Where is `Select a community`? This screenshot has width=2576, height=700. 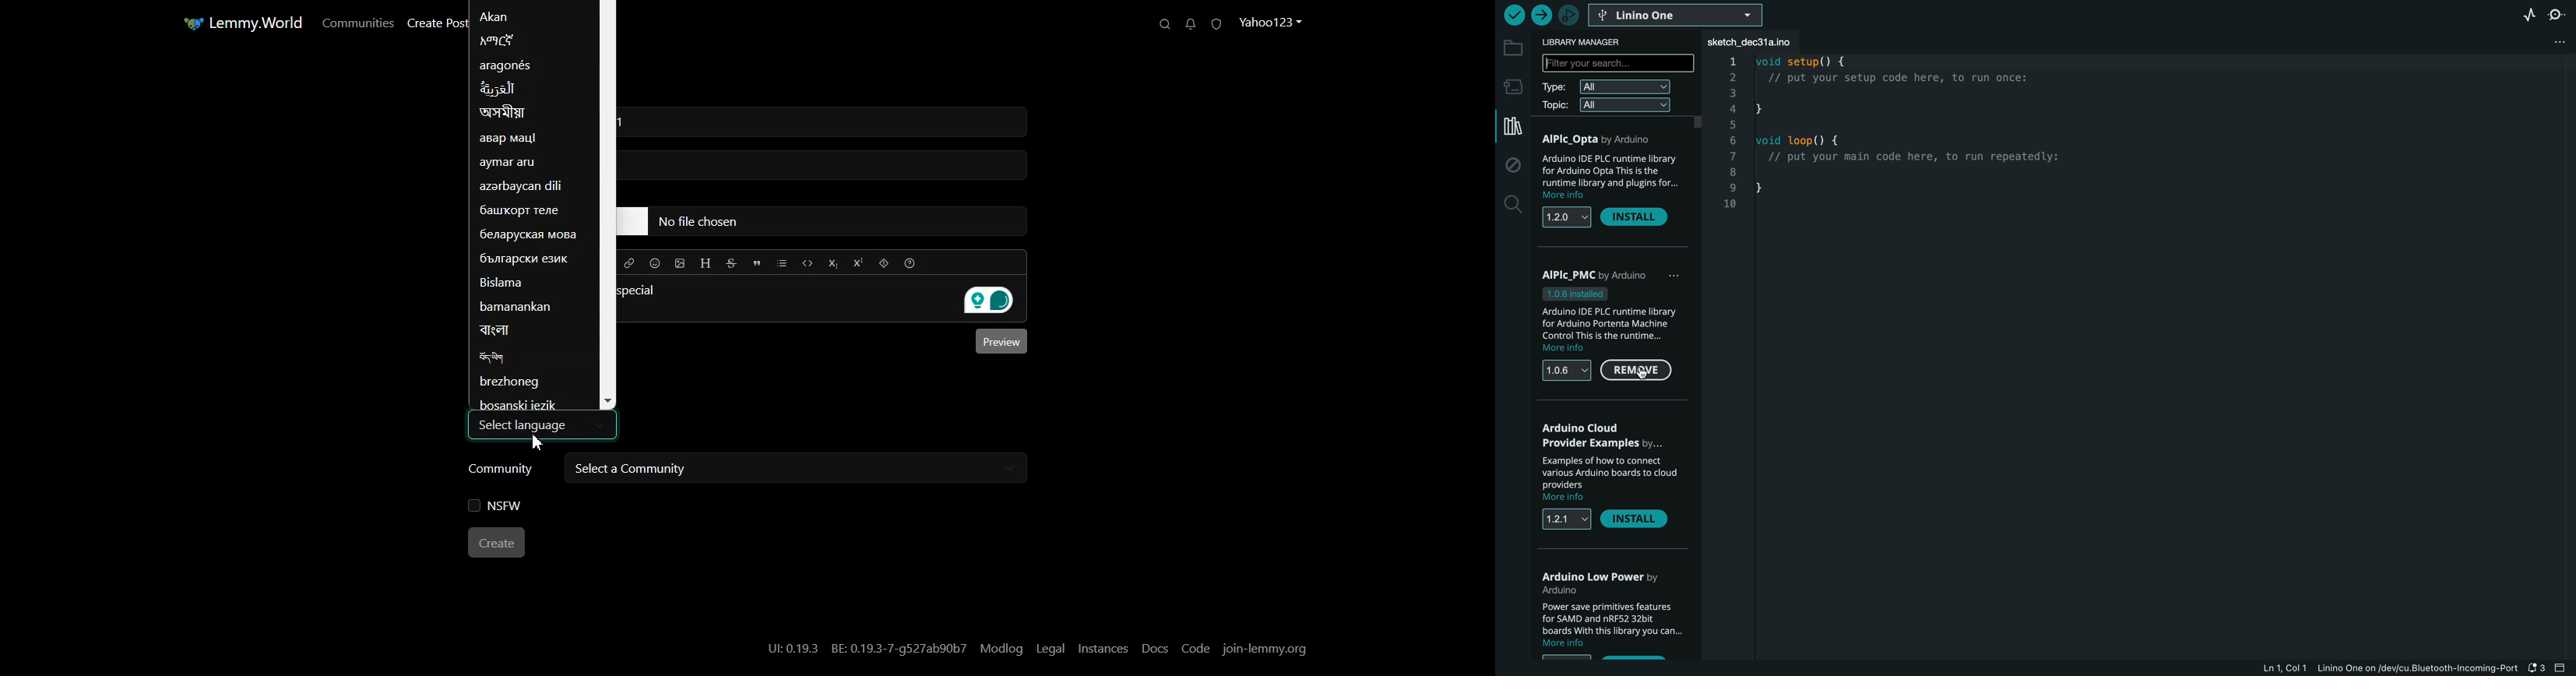 Select a community is located at coordinates (793, 468).